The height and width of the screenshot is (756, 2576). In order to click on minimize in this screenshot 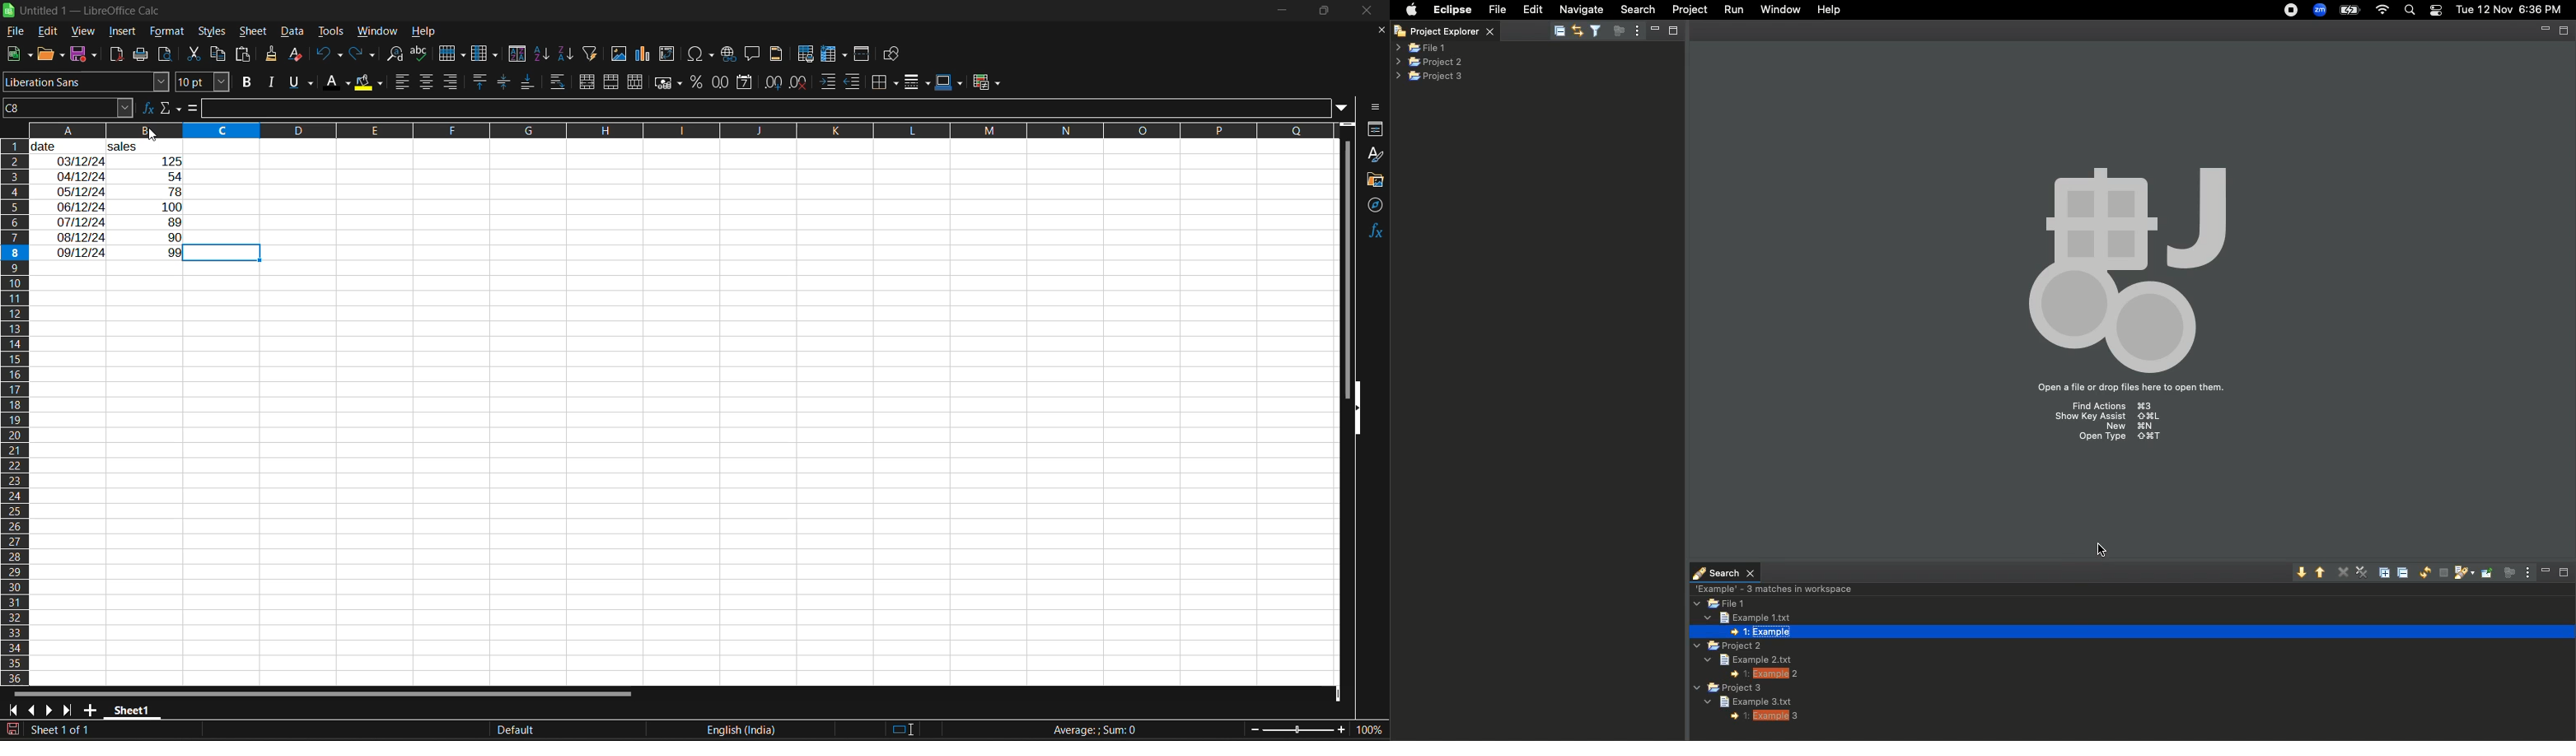, I will do `click(1653, 30)`.